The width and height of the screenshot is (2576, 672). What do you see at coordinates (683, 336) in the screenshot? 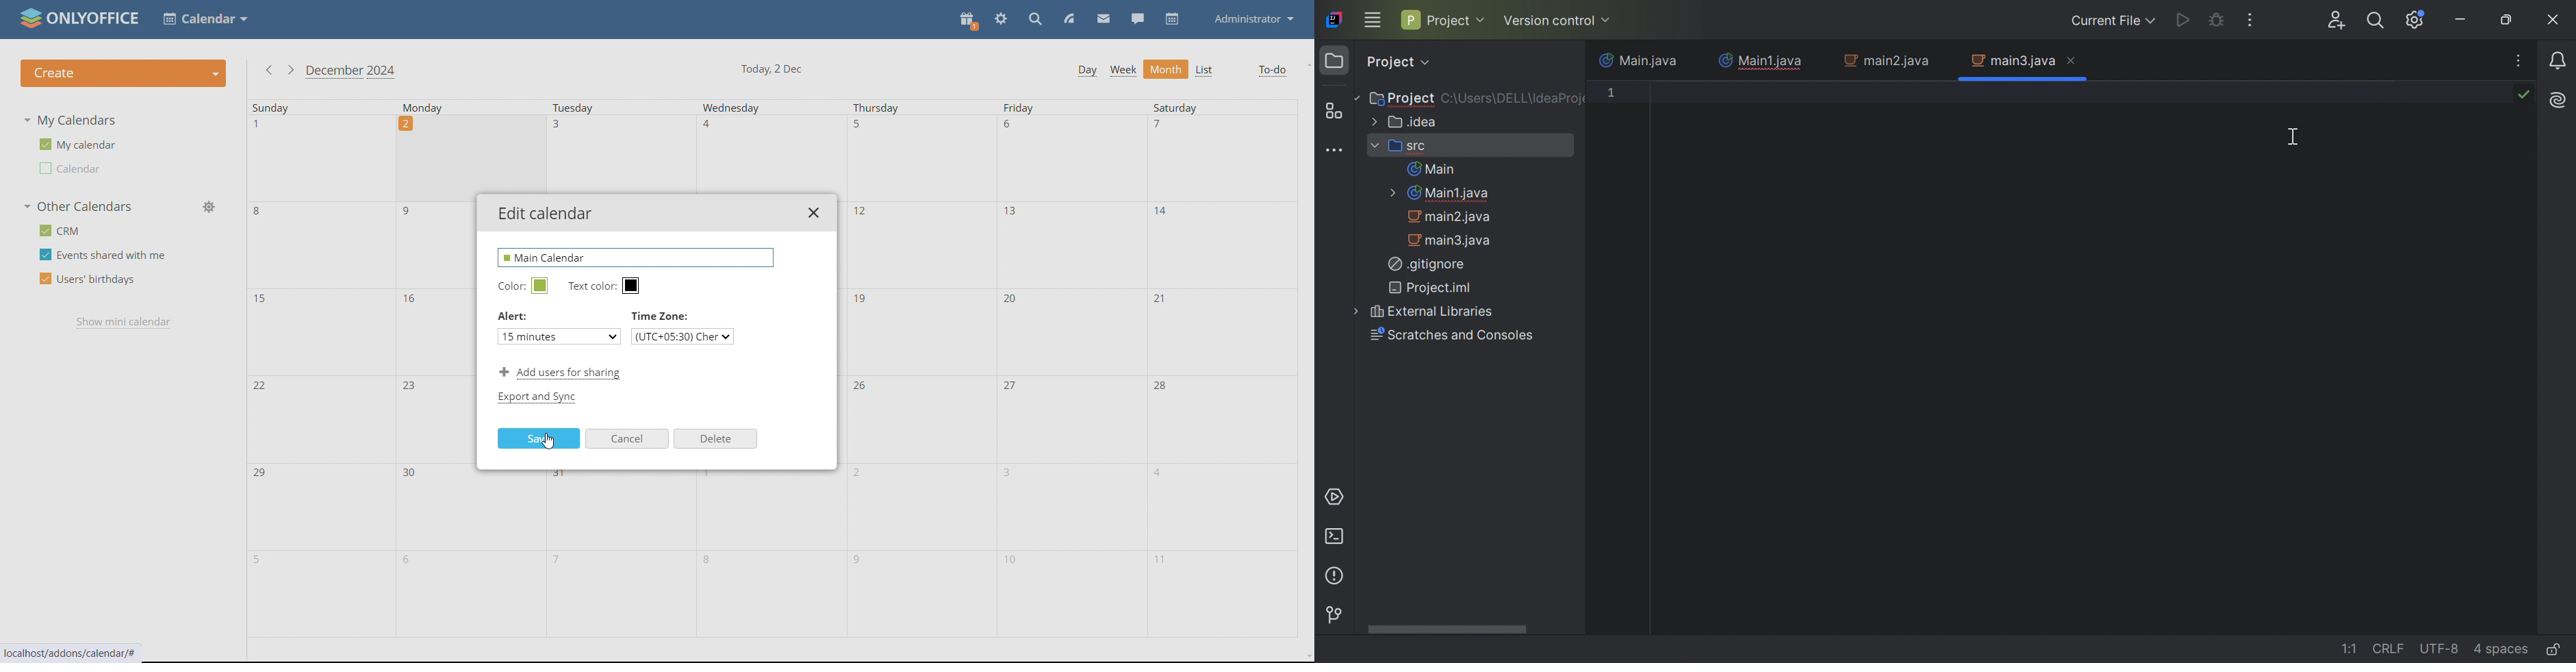
I see `select timezone` at bounding box center [683, 336].